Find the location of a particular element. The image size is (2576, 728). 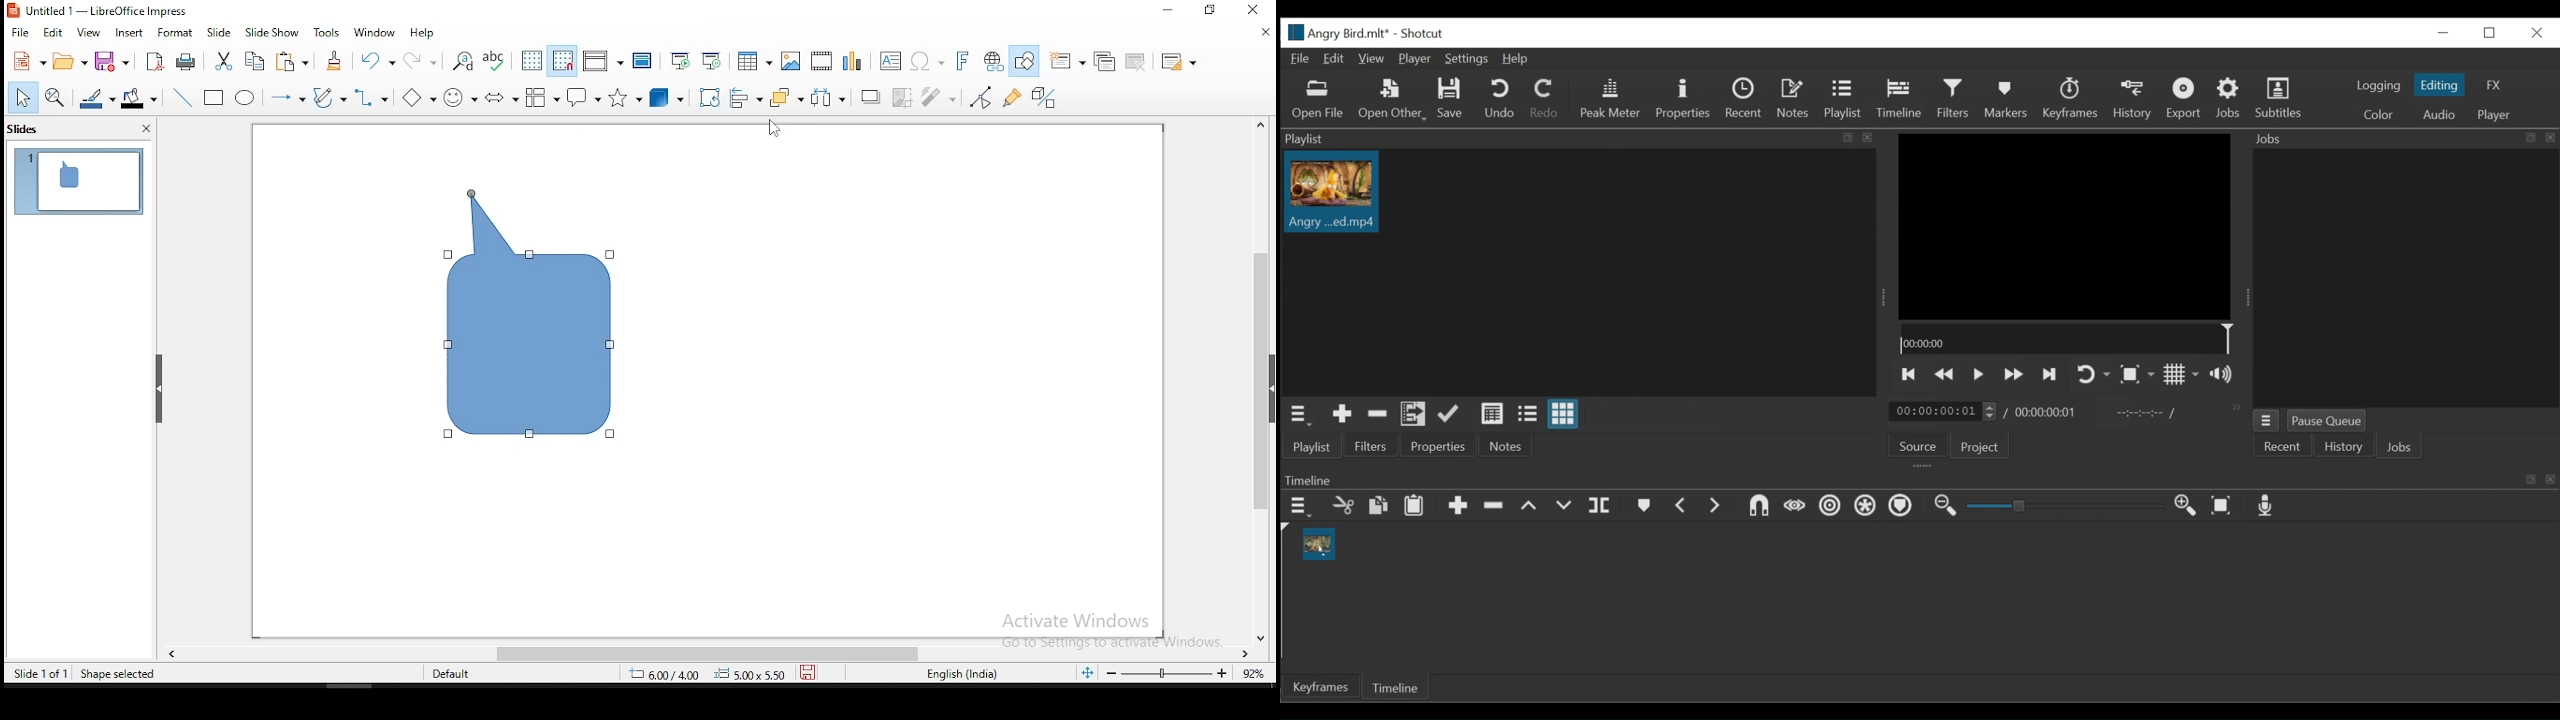

ellipse is located at coordinates (245, 98).